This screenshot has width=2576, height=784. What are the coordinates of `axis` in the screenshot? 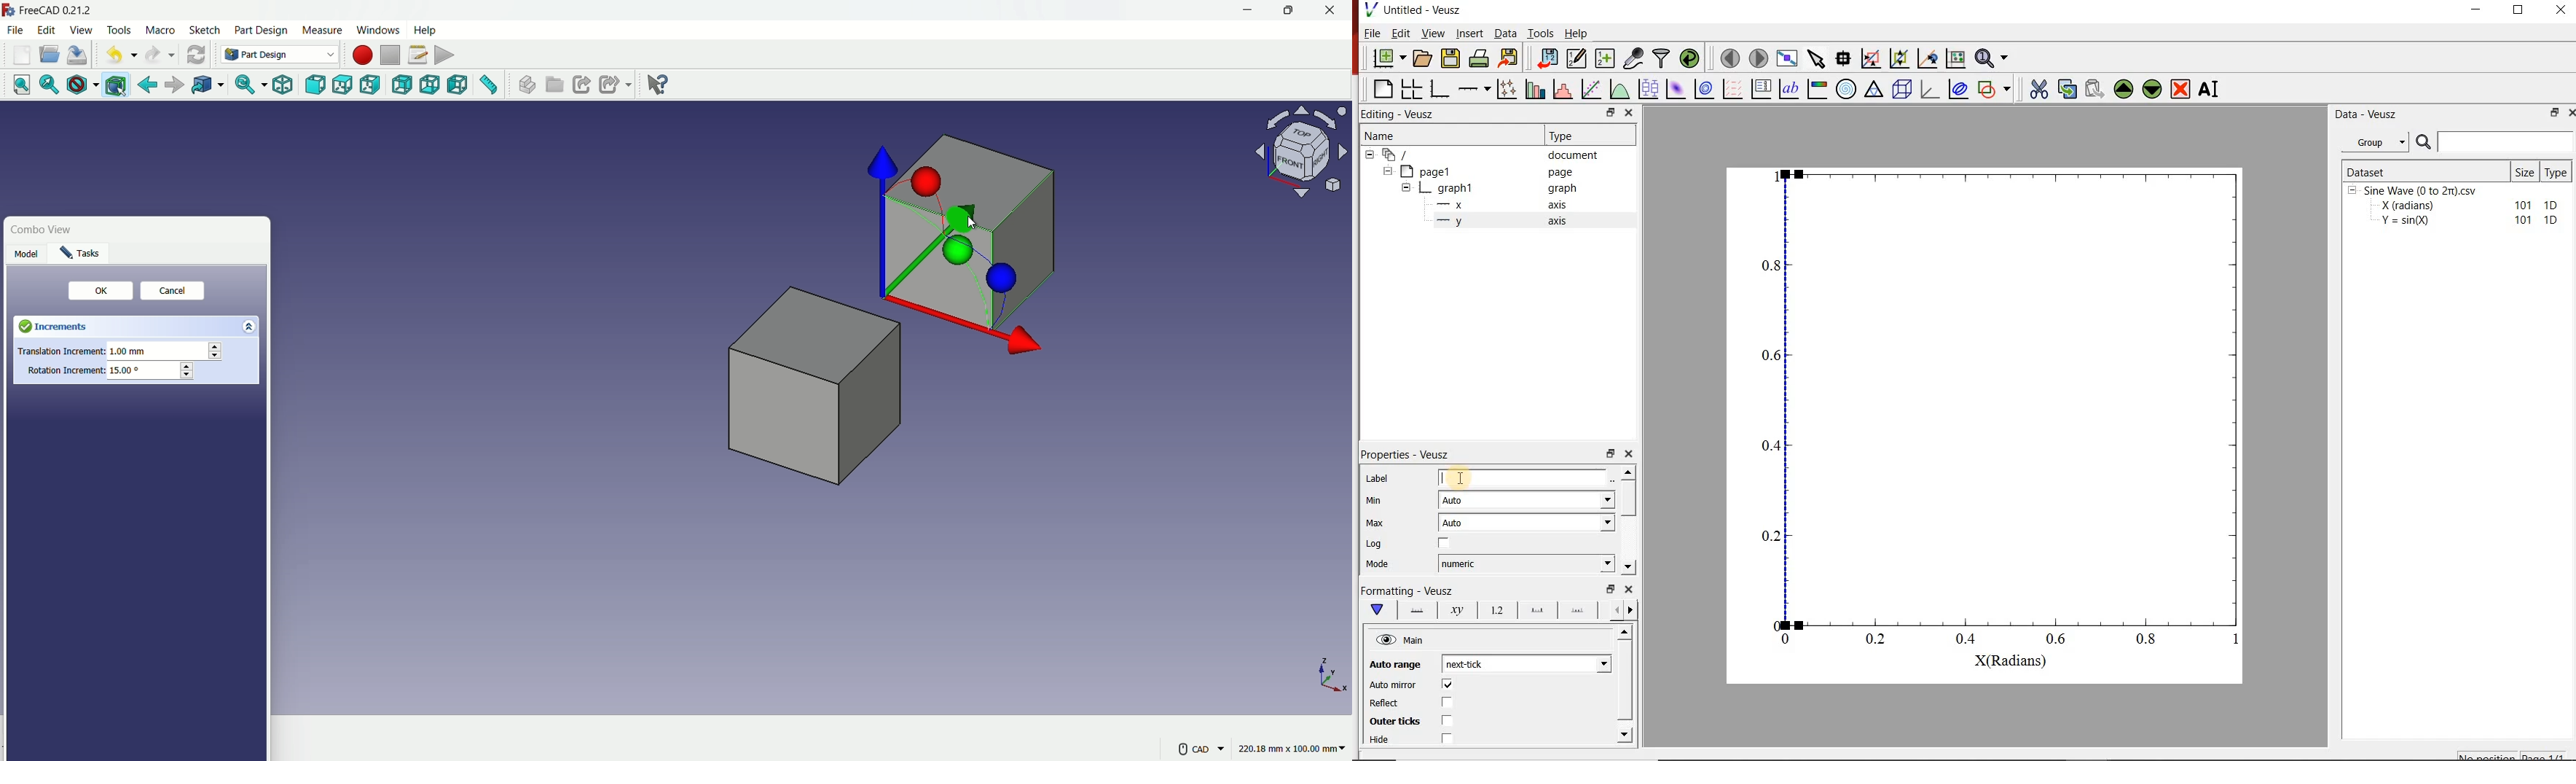 It's located at (1556, 220).